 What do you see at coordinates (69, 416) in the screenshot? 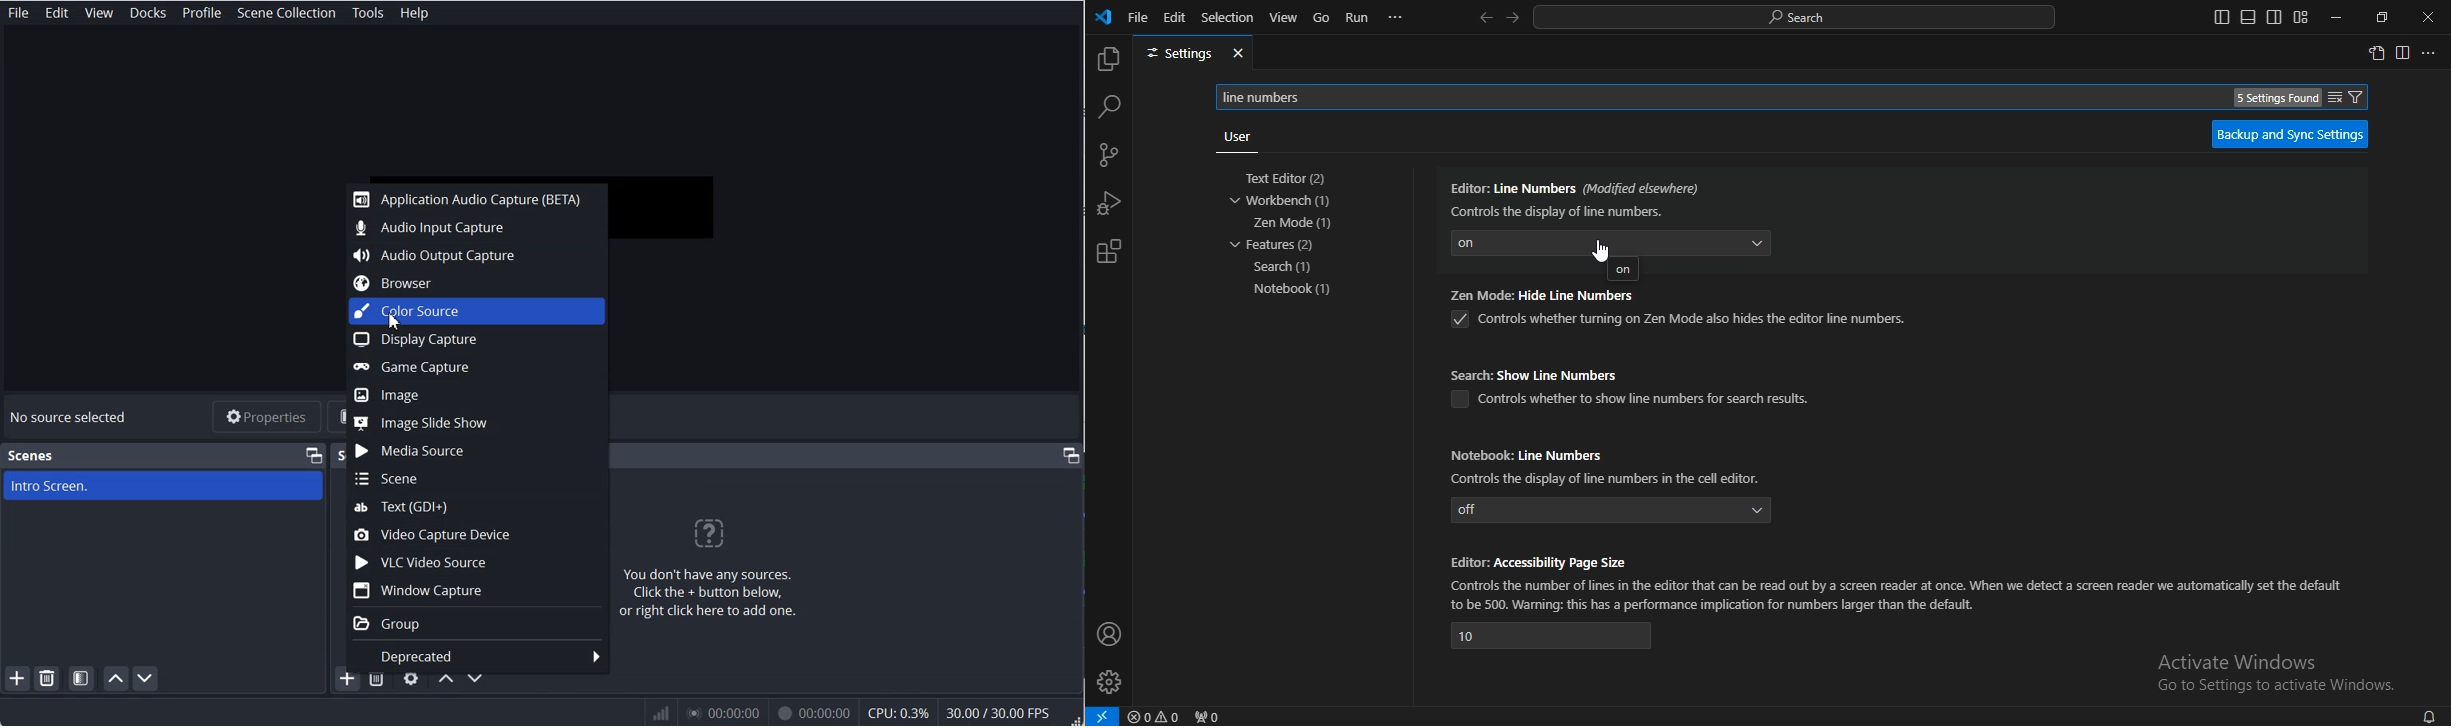
I see `No source selected` at bounding box center [69, 416].